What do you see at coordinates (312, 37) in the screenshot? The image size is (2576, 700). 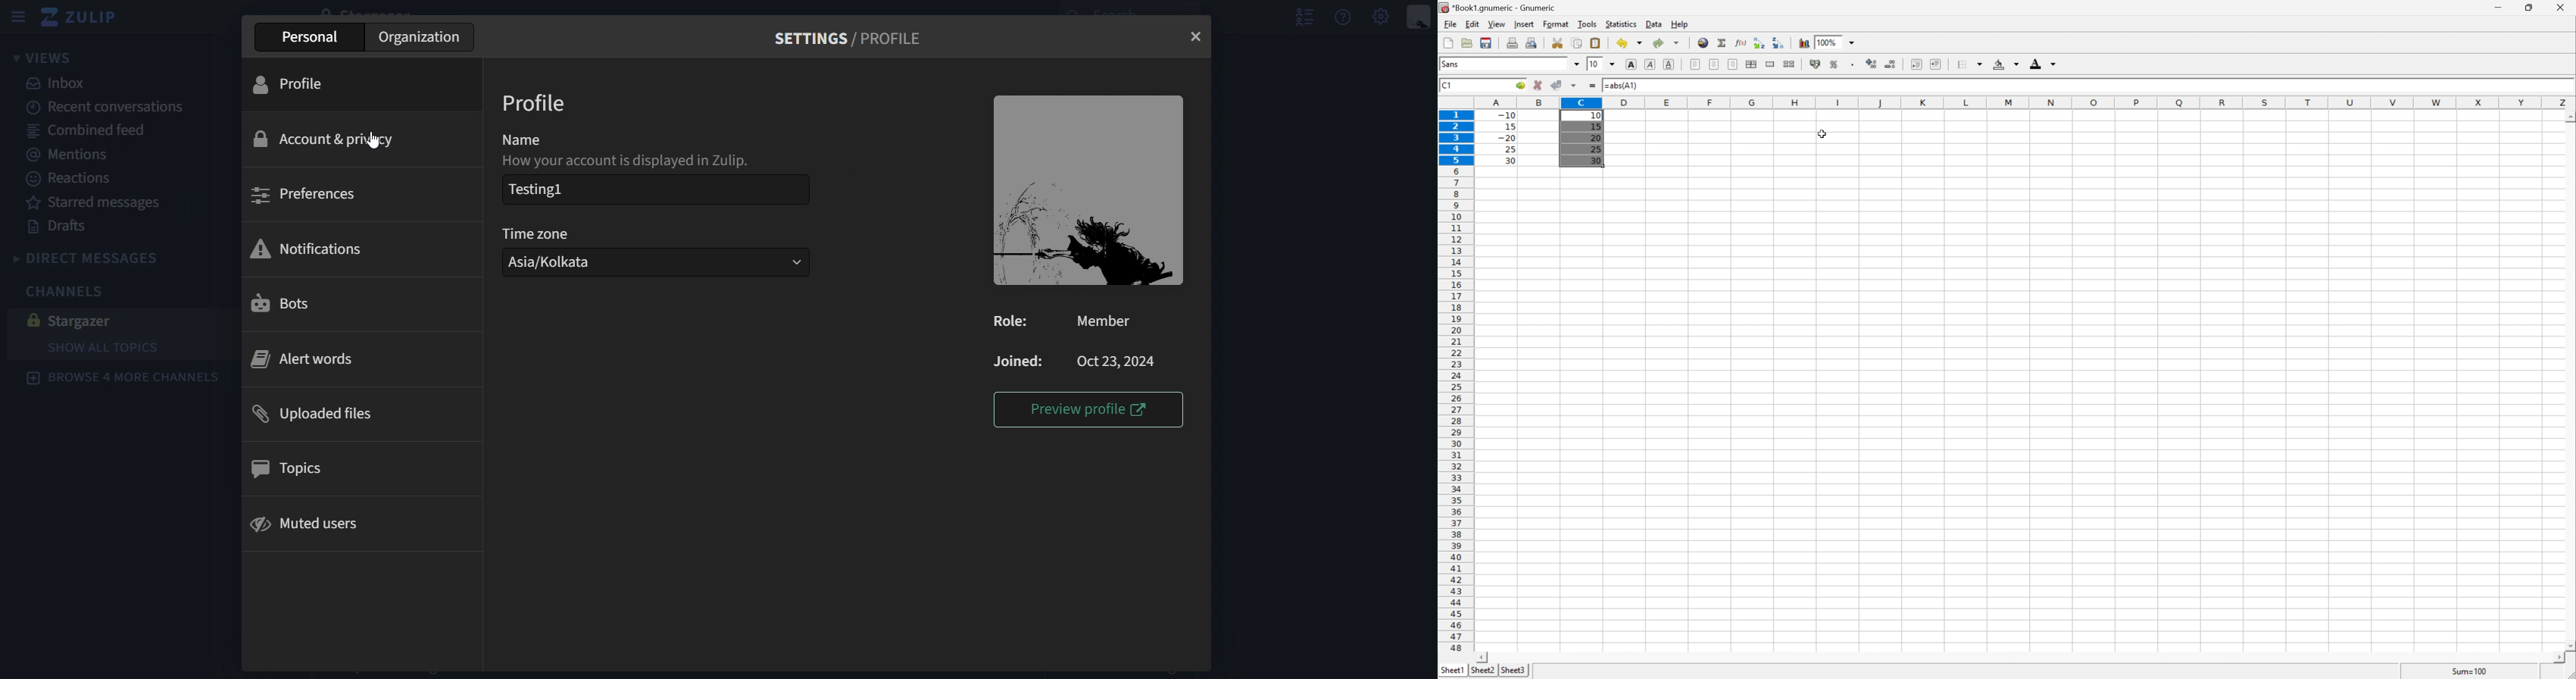 I see `personal` at bounding box center [312, 37].